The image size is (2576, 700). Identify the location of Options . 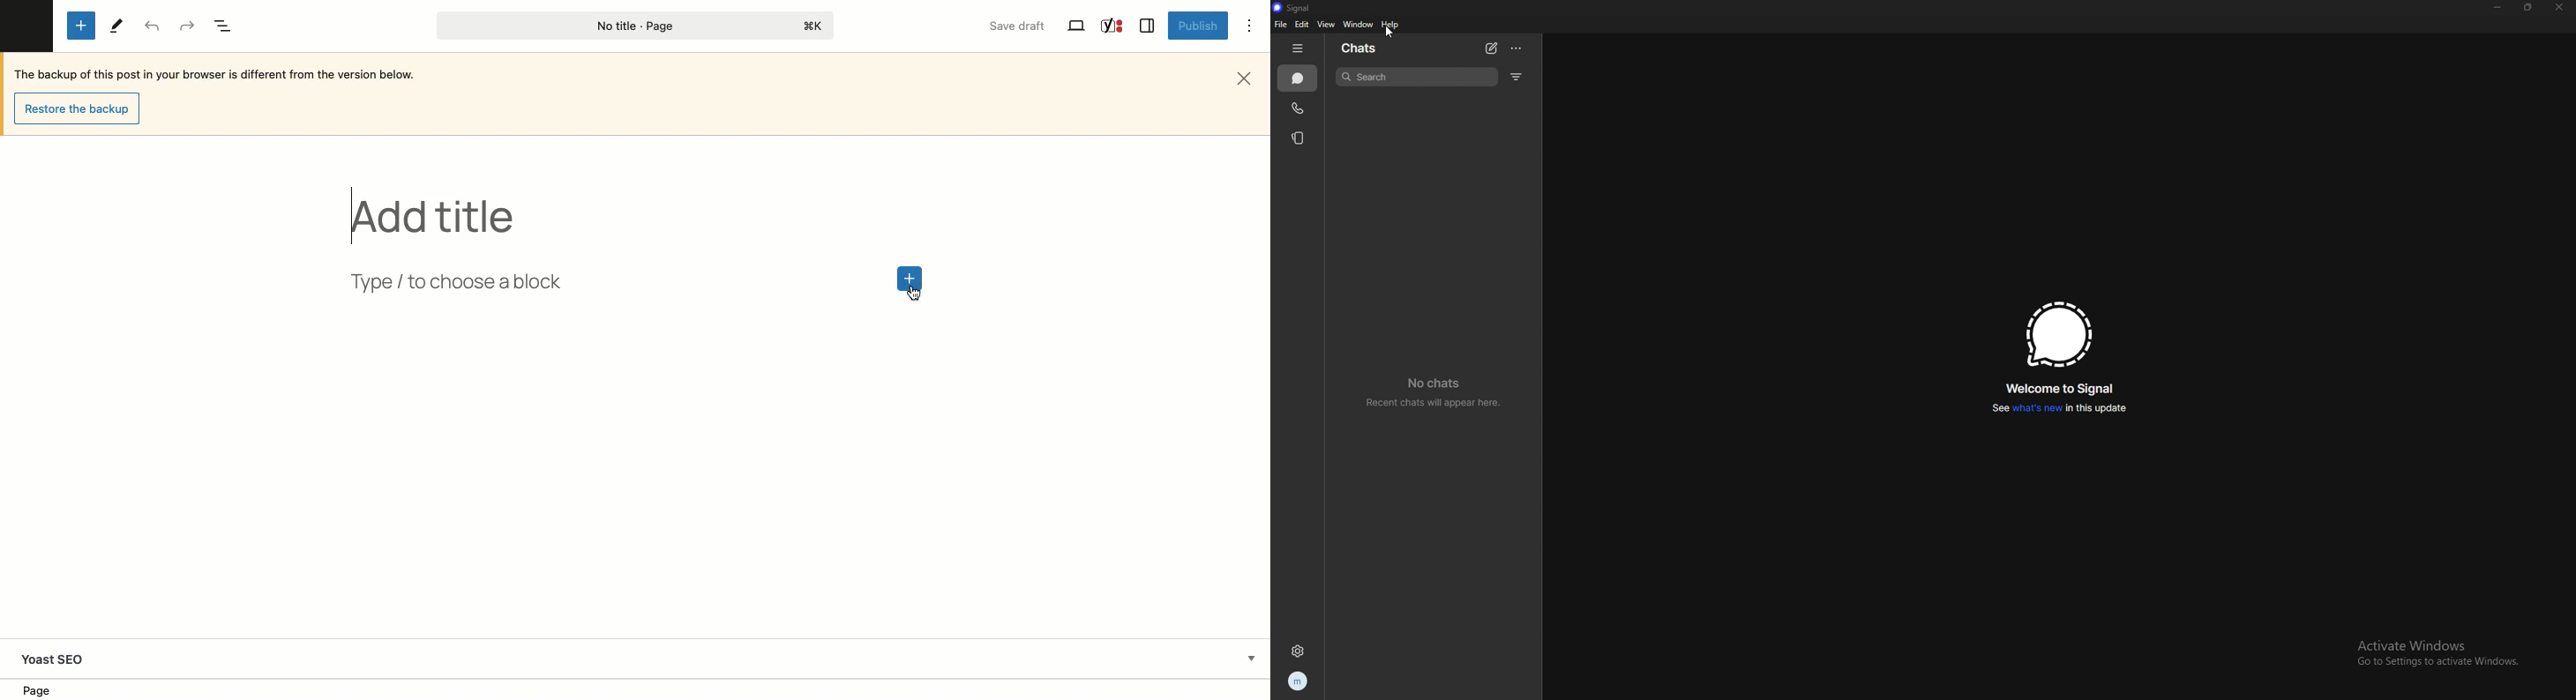
(1250, 27).